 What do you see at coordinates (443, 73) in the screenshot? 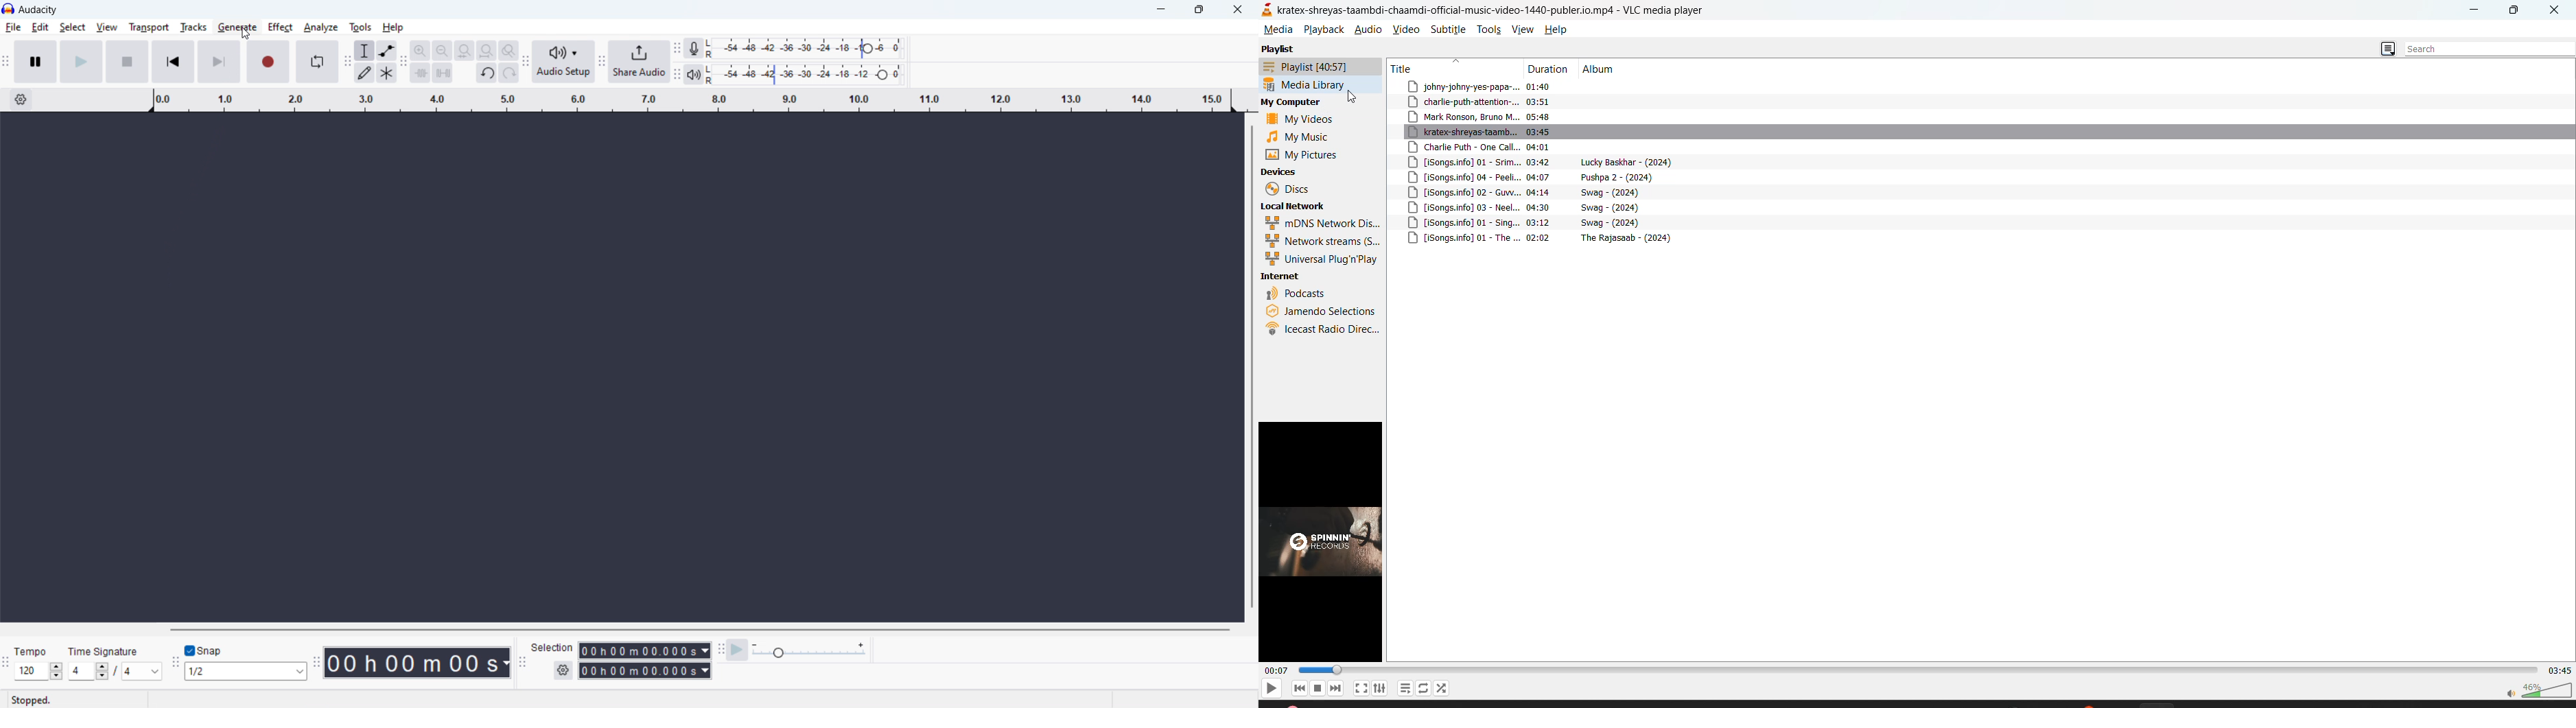
I see `silence audio selection` at bounding box center [443, 73].